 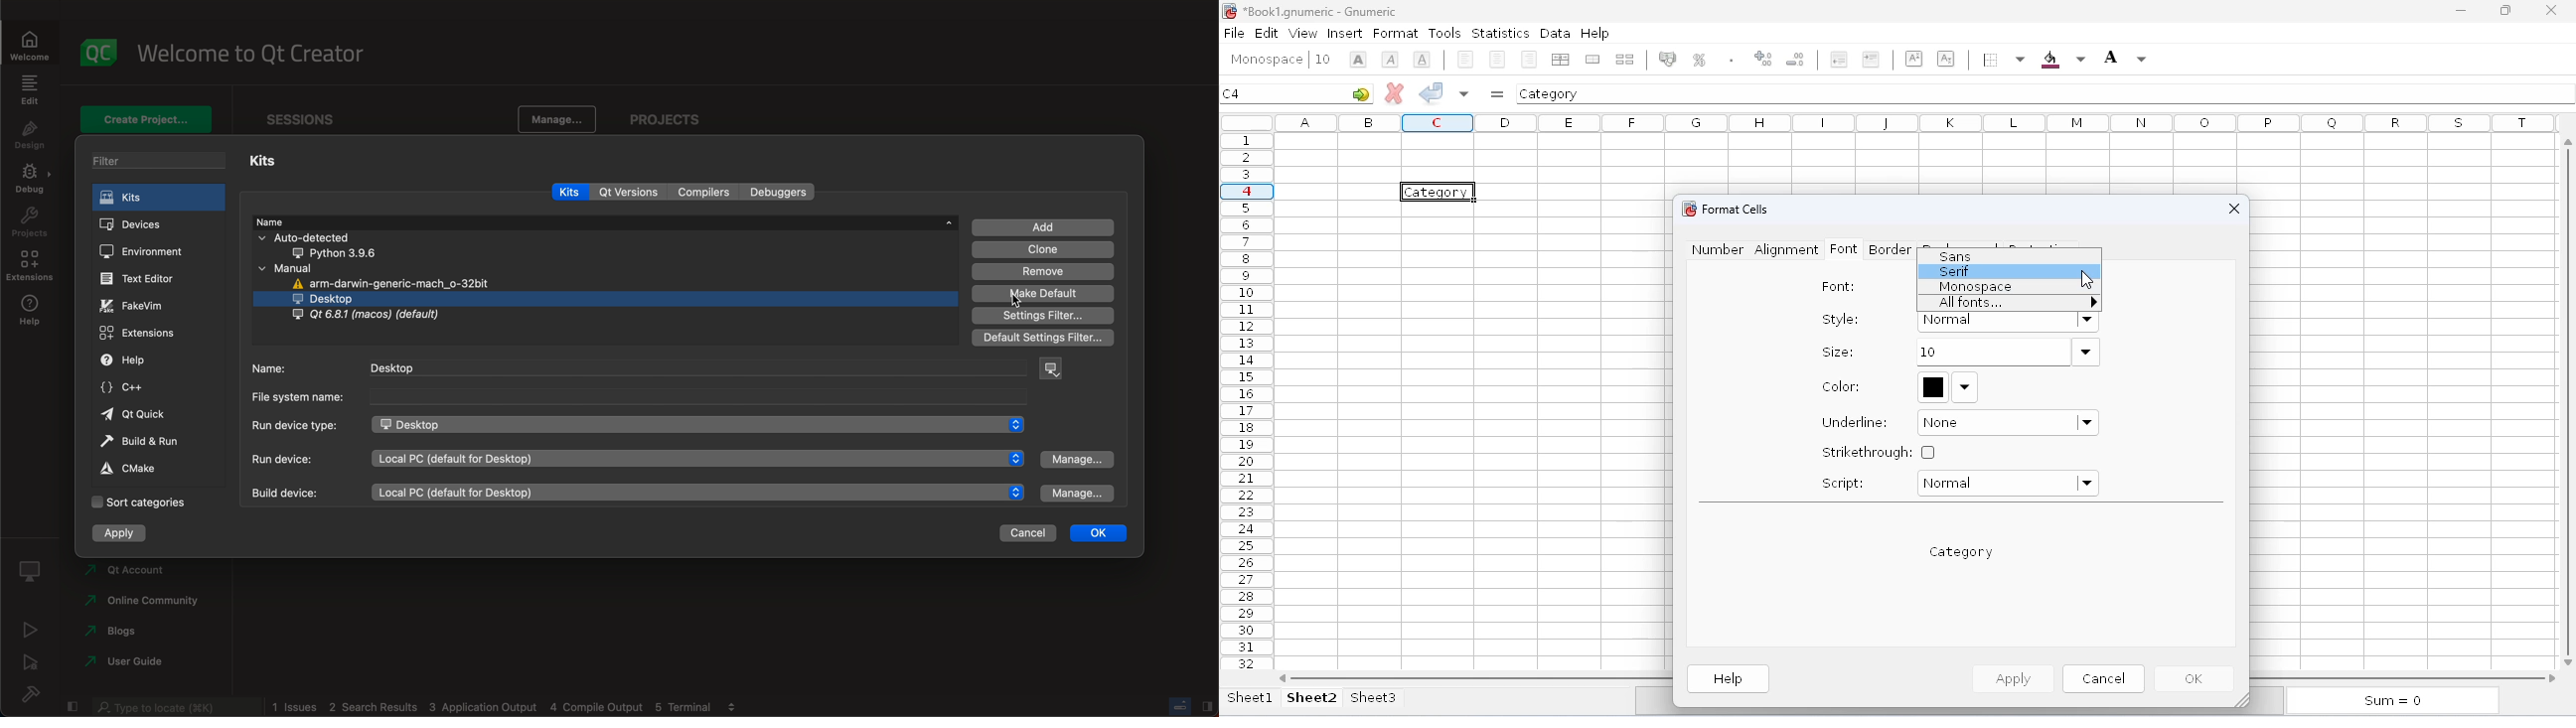 What do you see at coordinates (129, 467) in the screenshot?
I see `cmake` at bounding box center [129, 467].